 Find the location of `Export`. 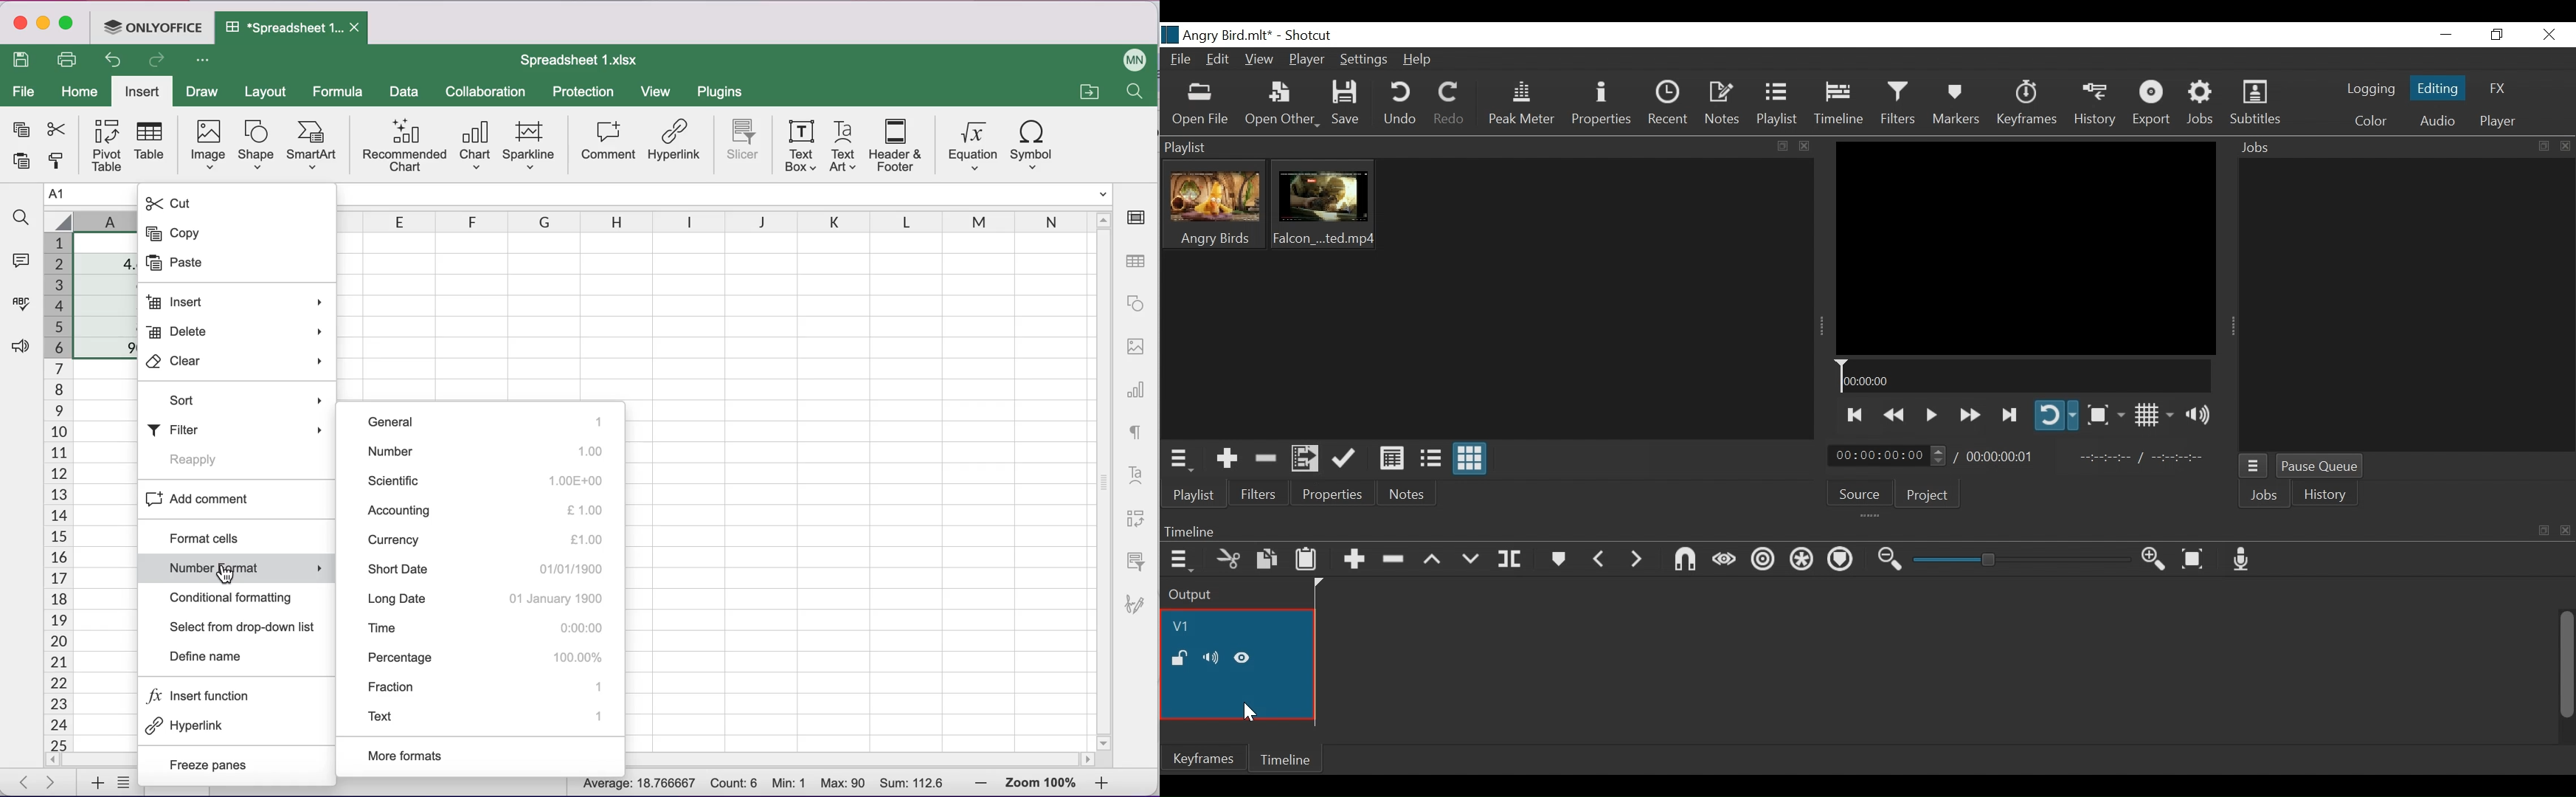

Export is located at coordinates (2152, 104).